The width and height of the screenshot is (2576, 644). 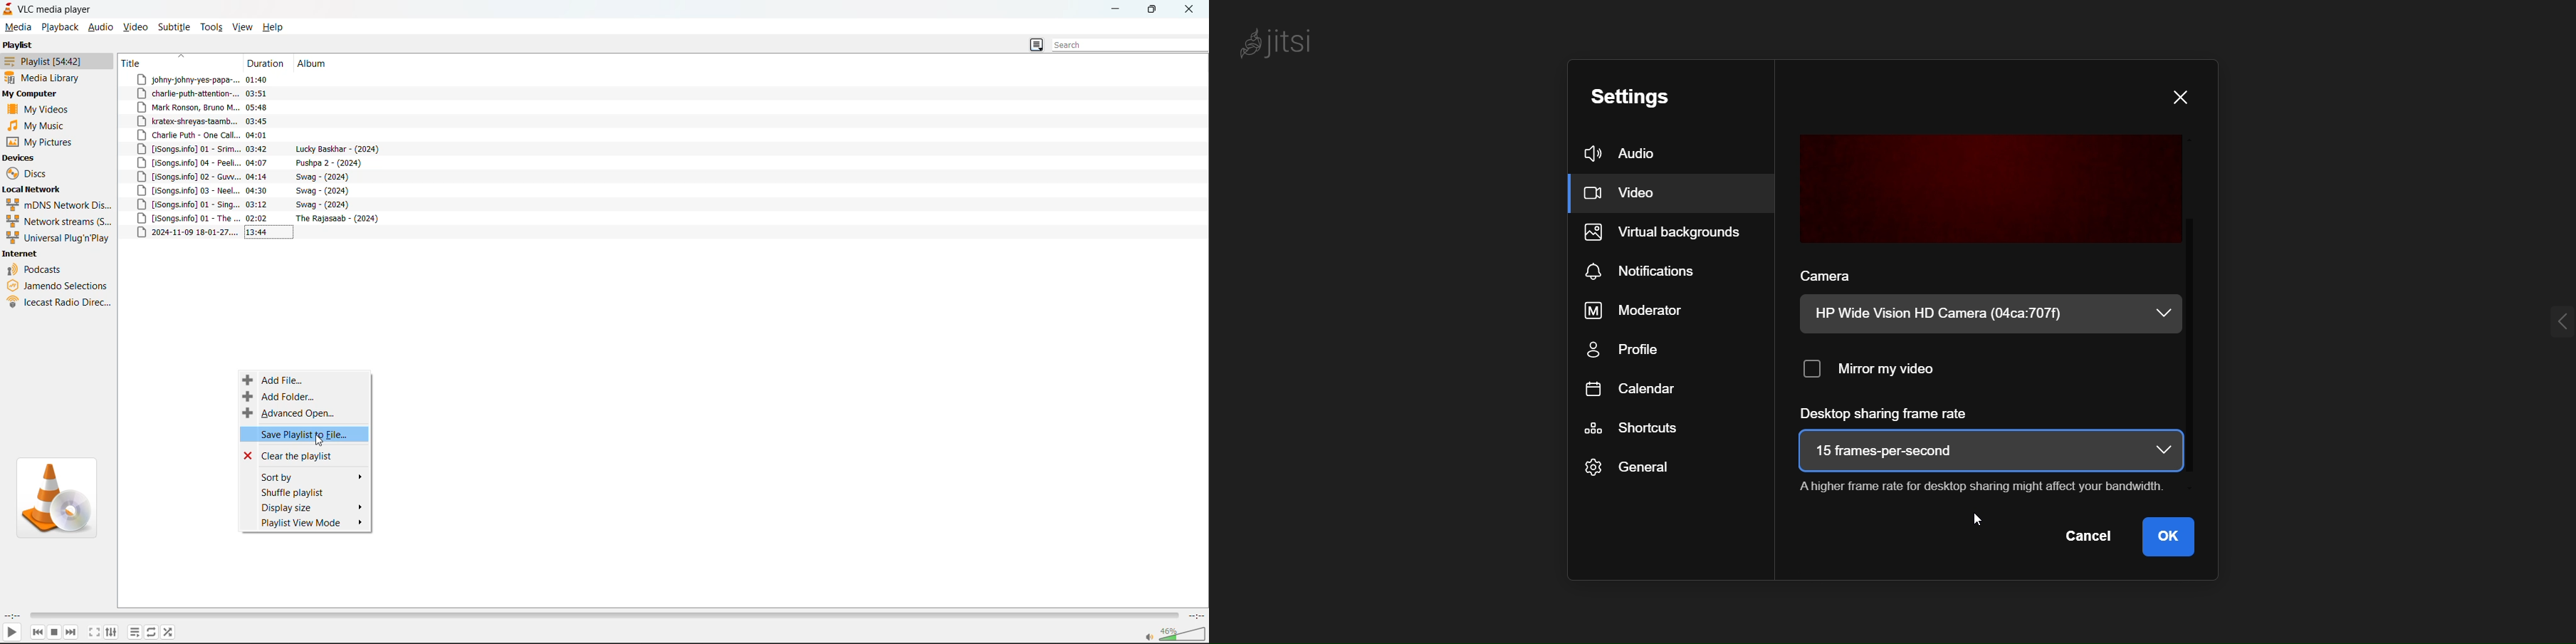 I want to click on change view, so click(x=1034, y=45).